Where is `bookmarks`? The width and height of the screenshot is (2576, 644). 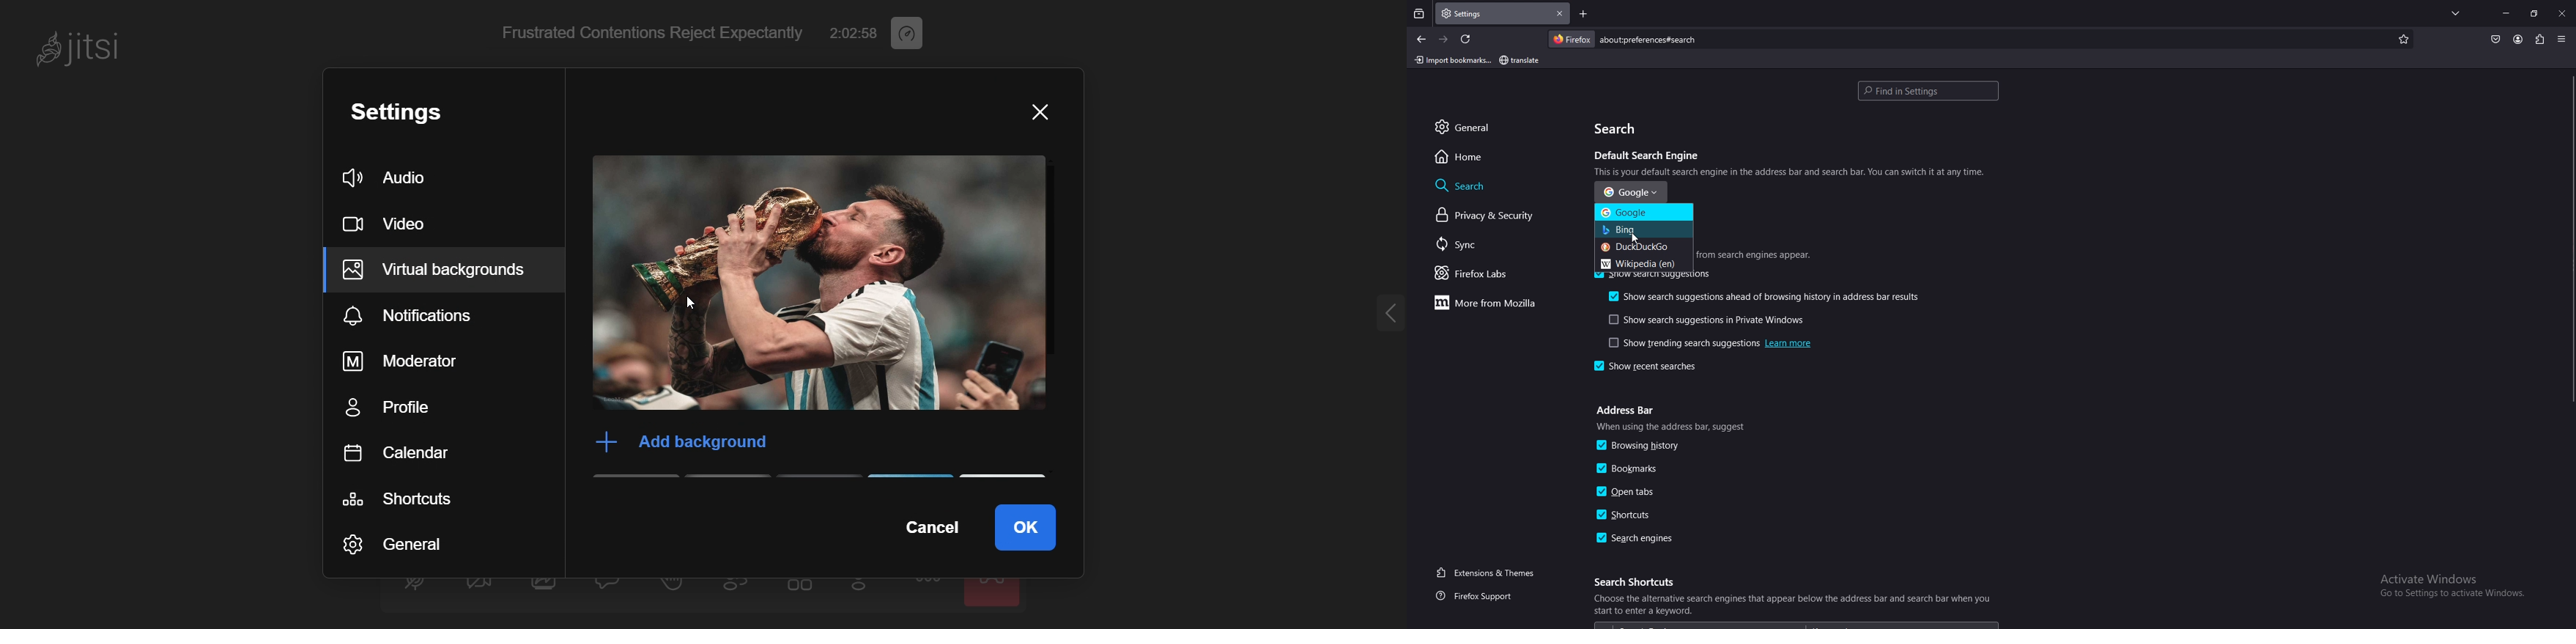 bookmarks is located at coordinates (1639, 469).